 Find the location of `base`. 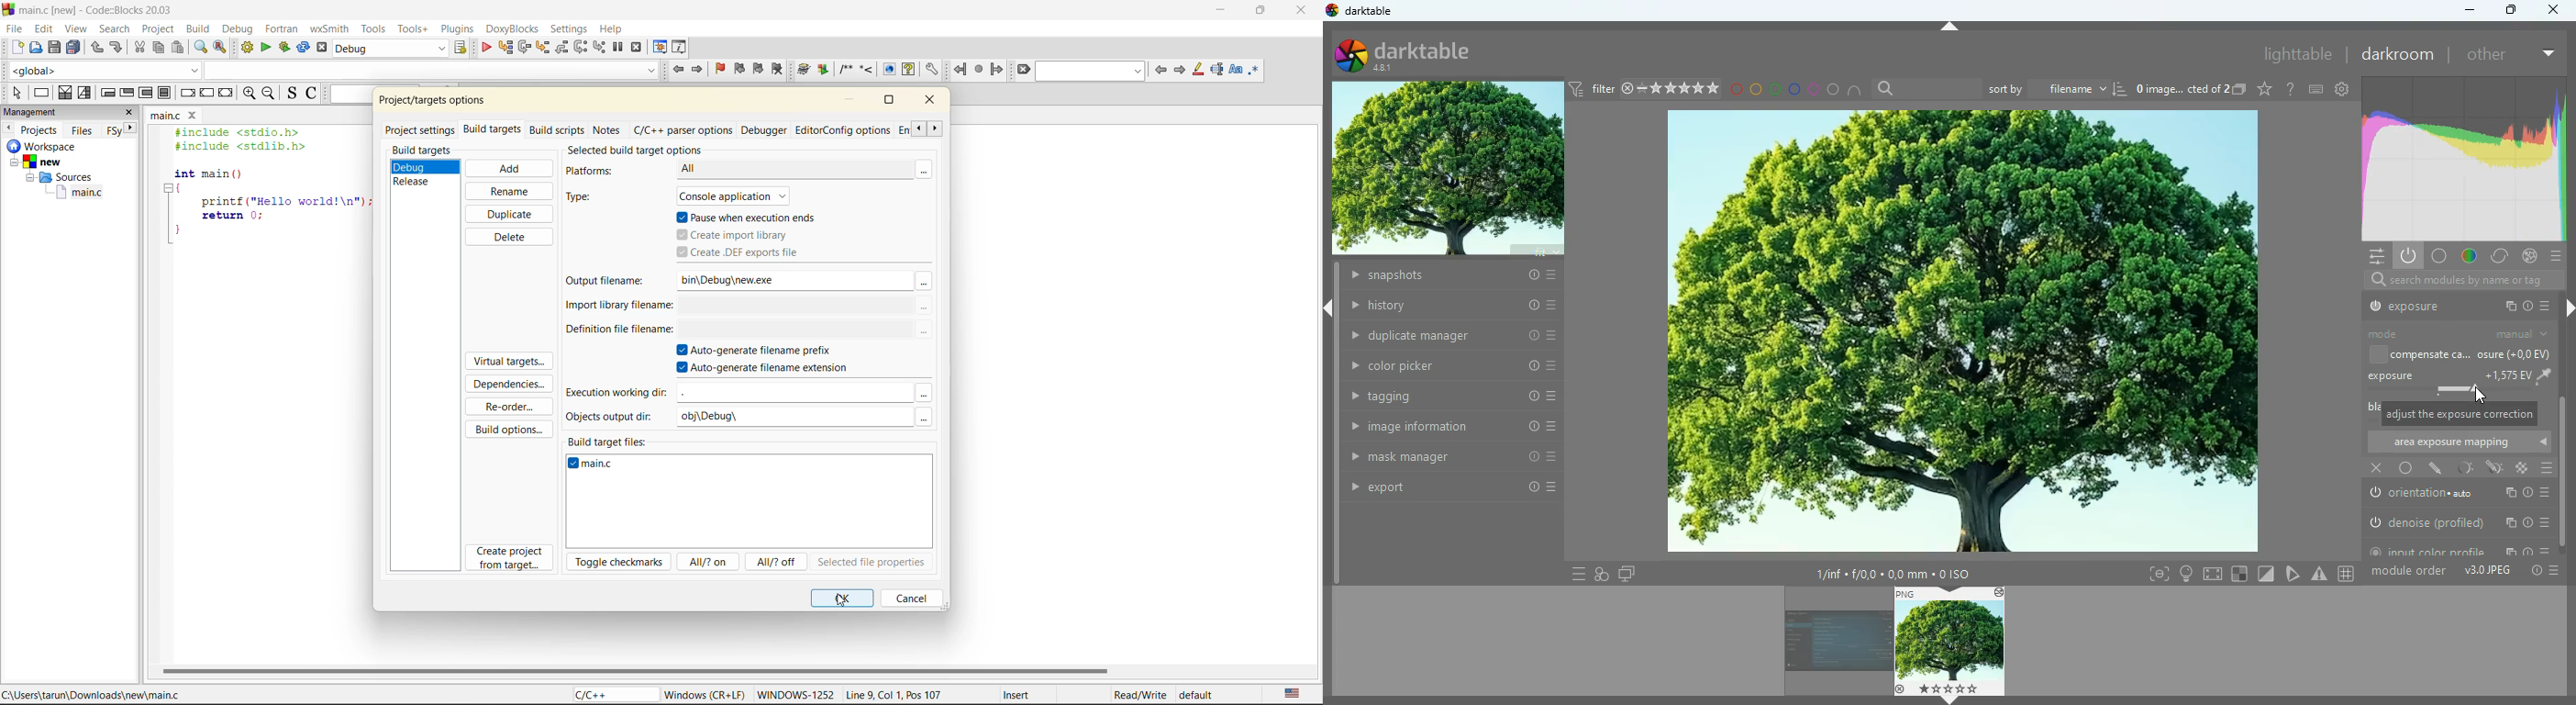

base is located at coordinates (2443, 255).